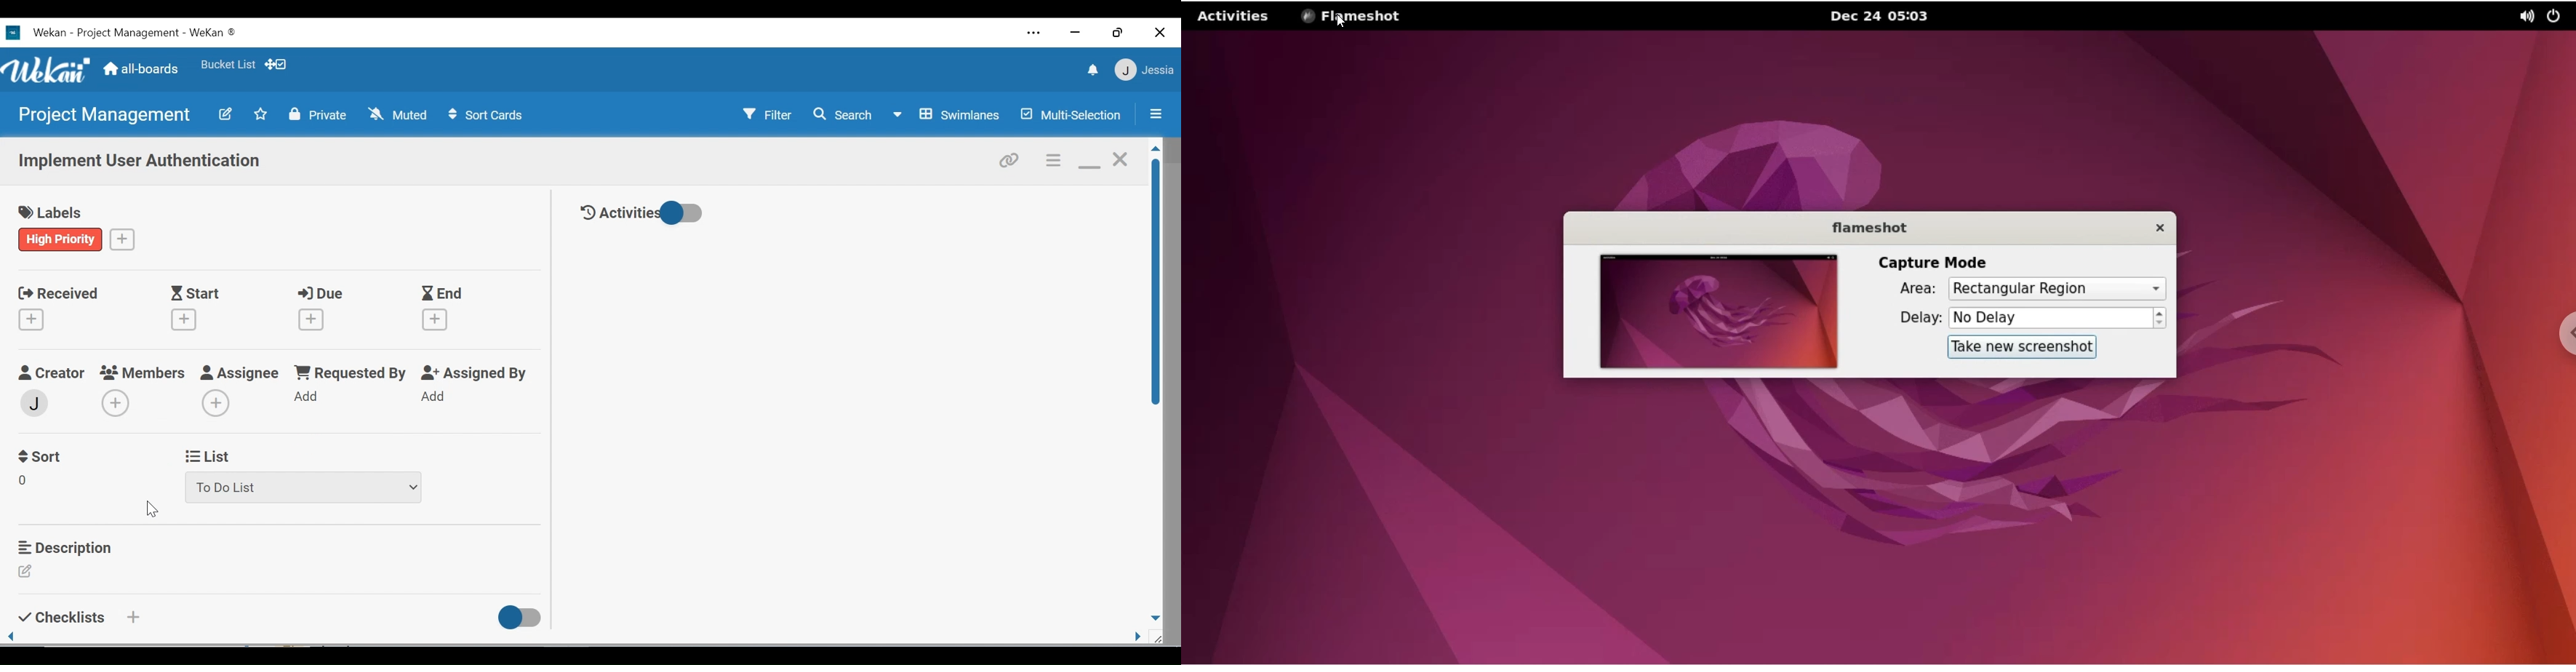 The height and width of the screenshot is (672, 2576). What do you see at coordinates (309, 398) in the screenshot?
I see `add` at bounding box center [309, 398].